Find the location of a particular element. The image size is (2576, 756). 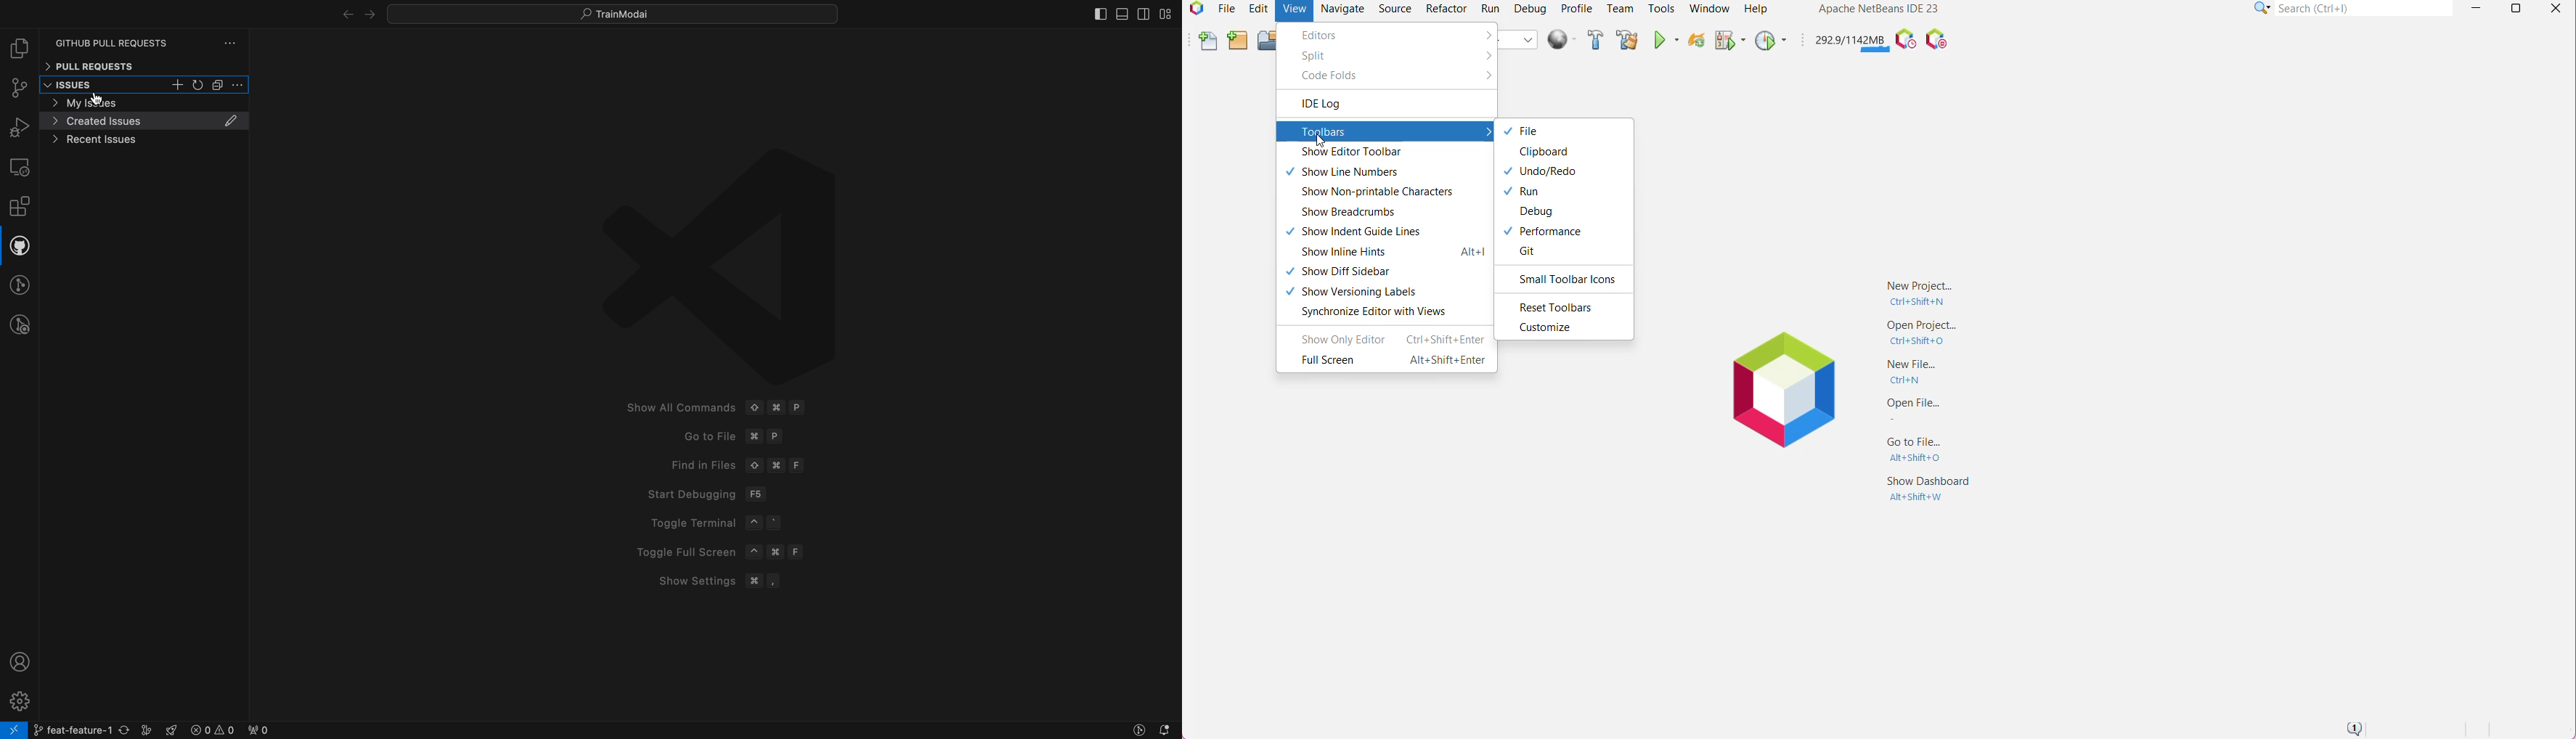

Full Screen is located at coordinates (1390, 361).